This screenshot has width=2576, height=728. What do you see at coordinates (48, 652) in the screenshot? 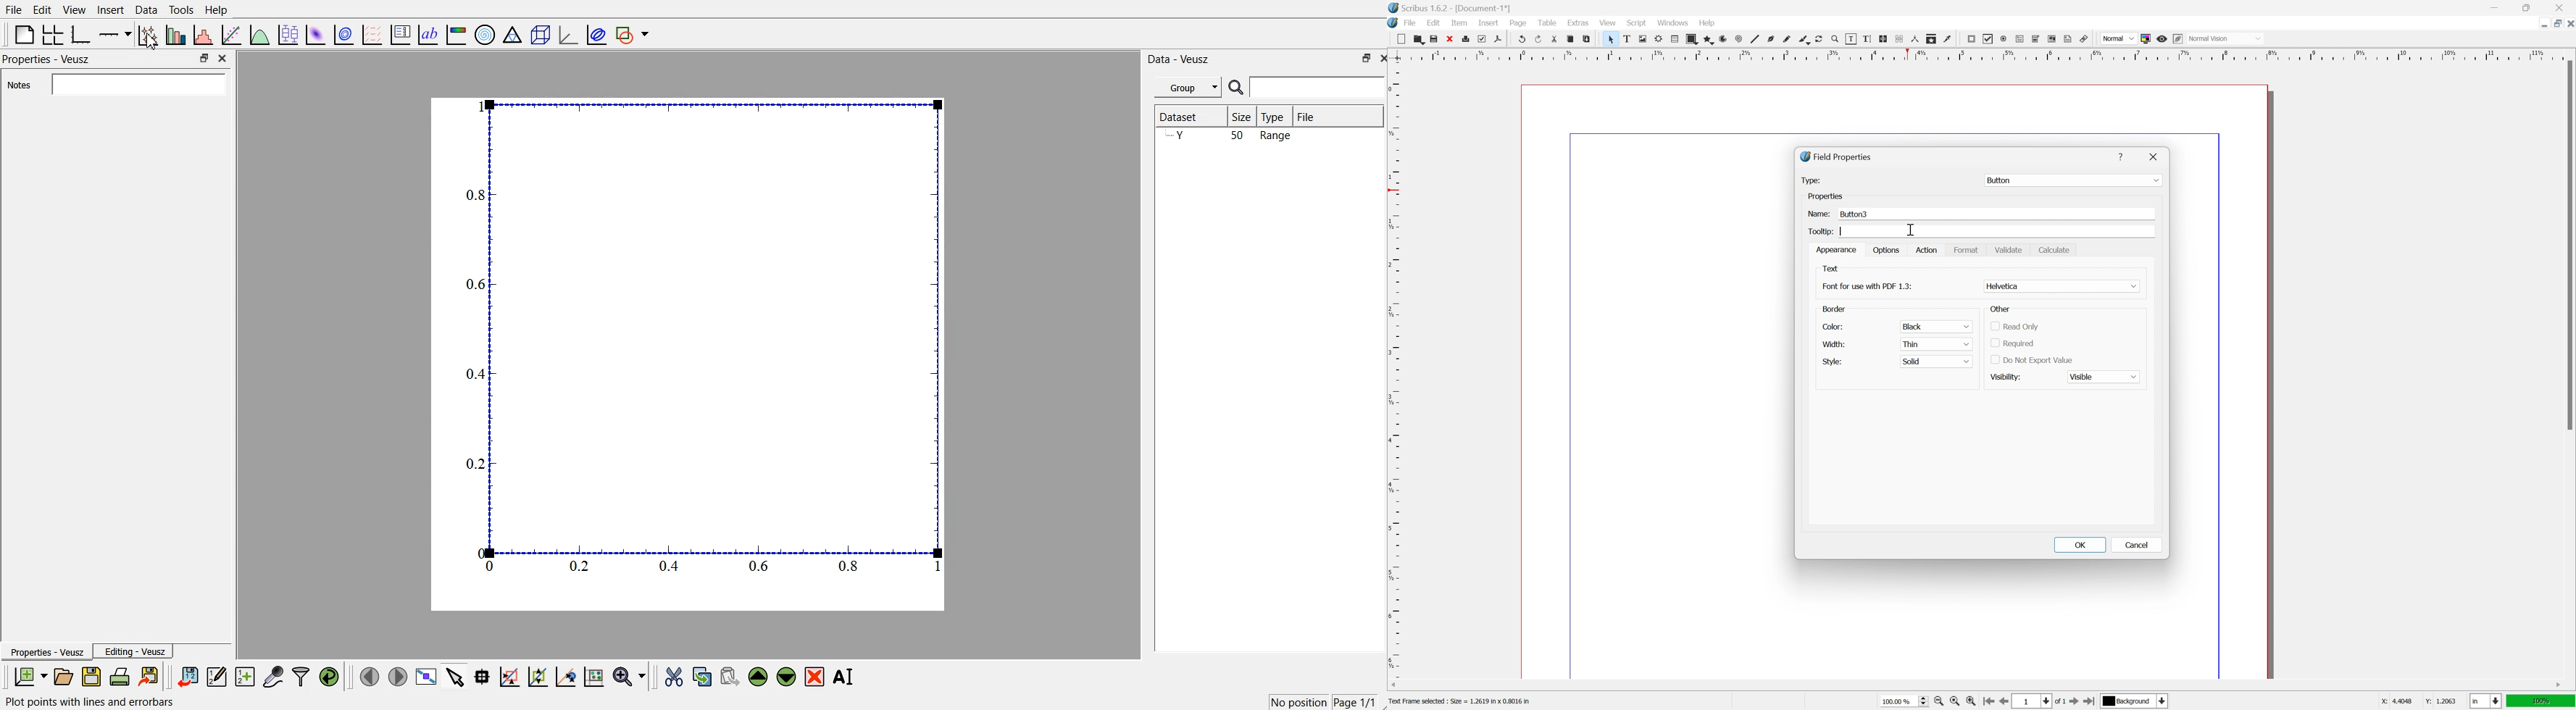
I see `Properties - Veusz` at bounding box center [48, 652].